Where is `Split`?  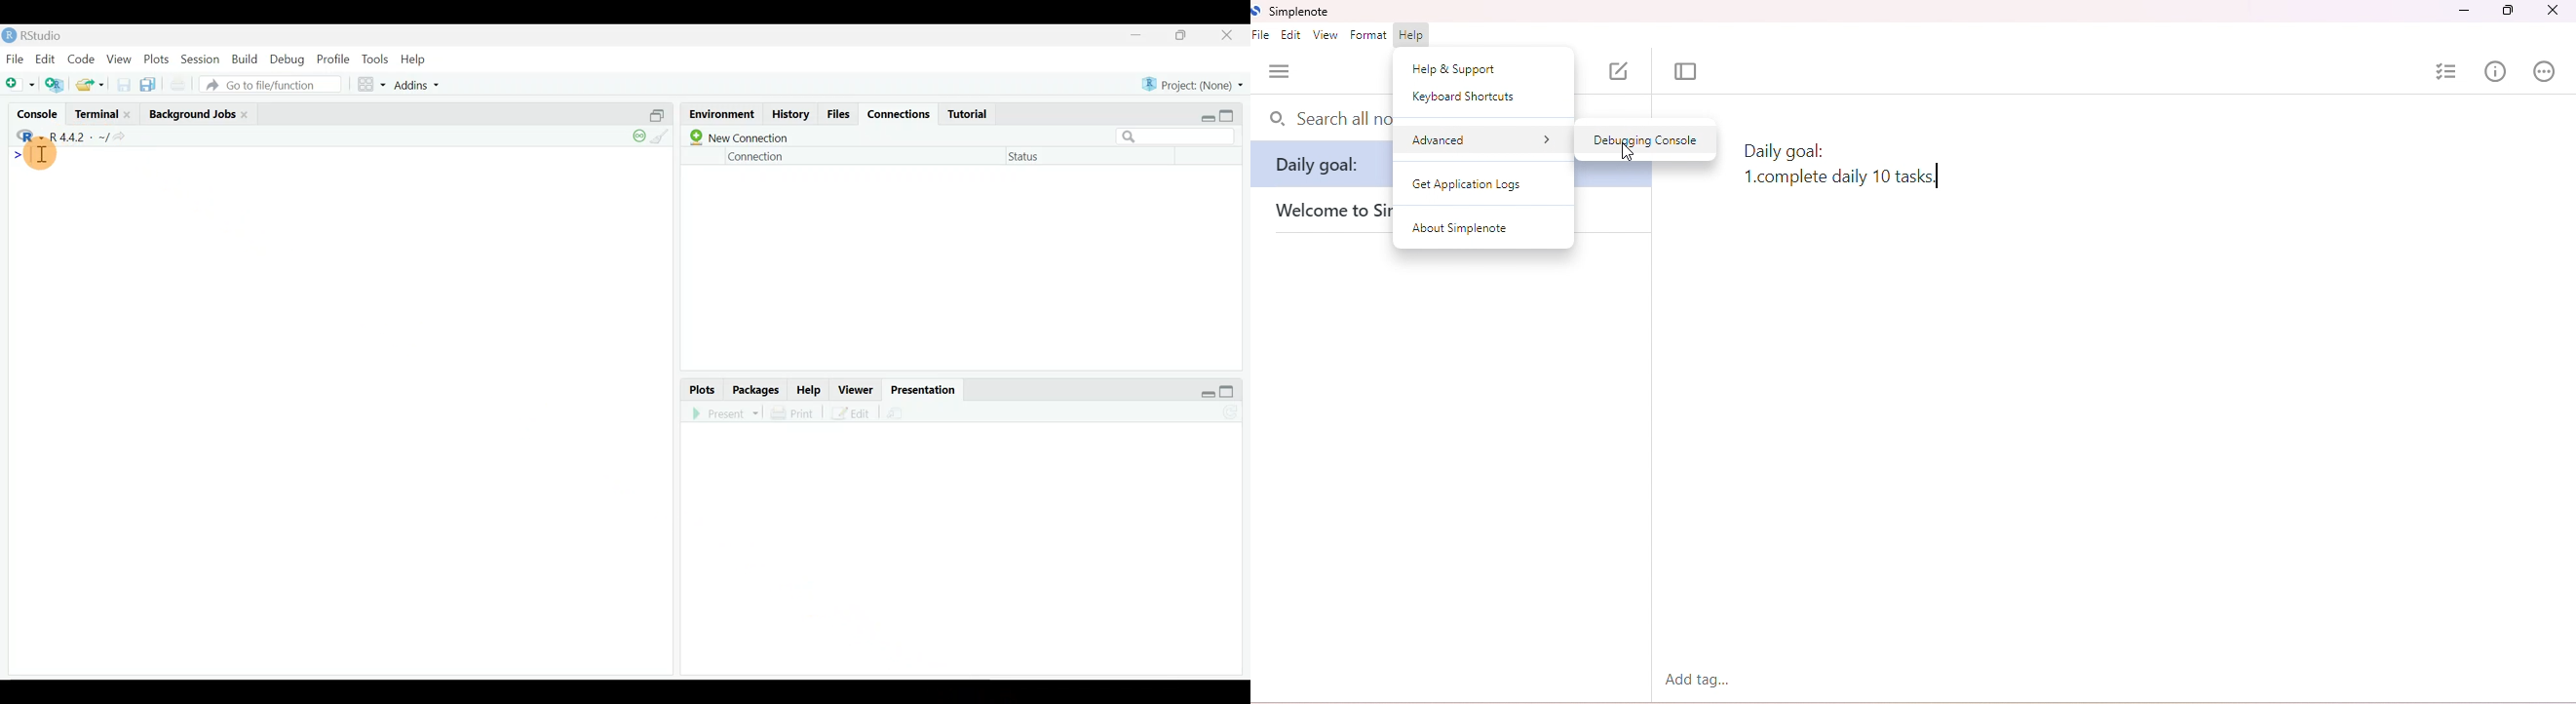
Split is located at coordinates (654, 116).